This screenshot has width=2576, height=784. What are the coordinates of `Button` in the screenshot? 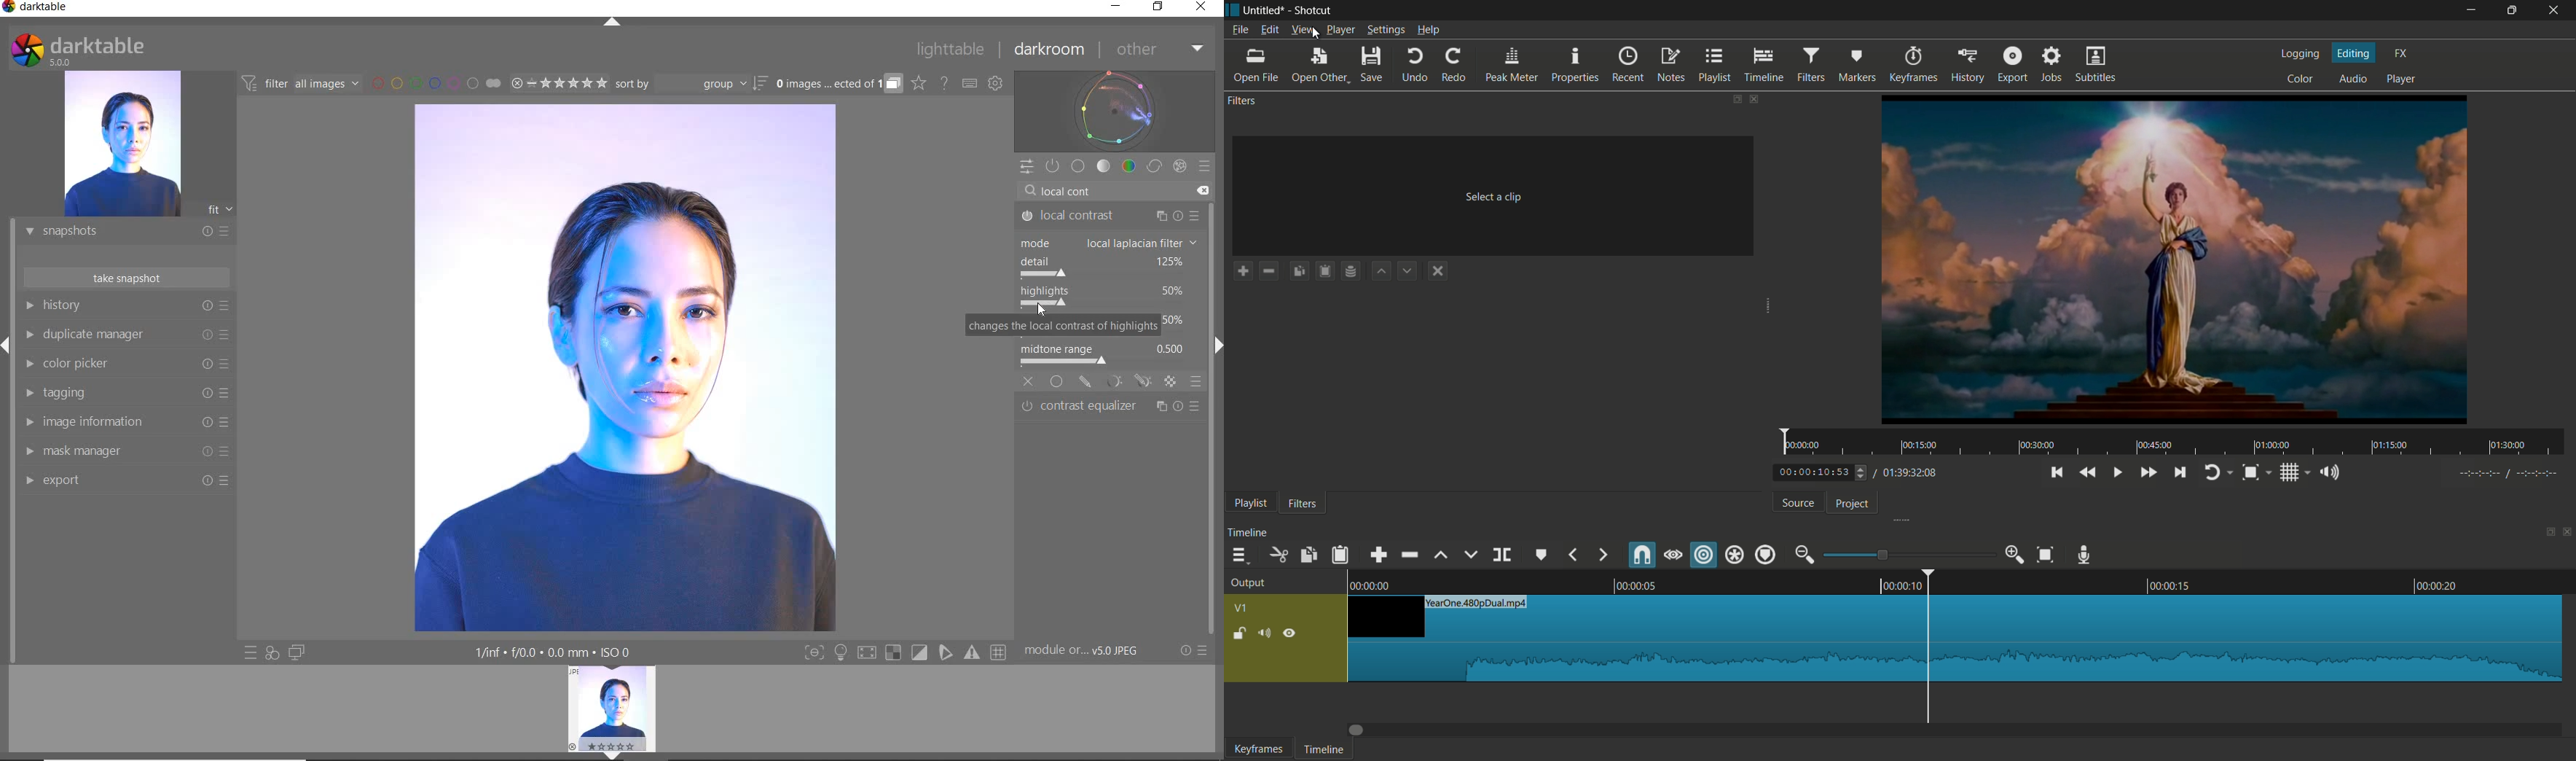 It's located at (946, 652).